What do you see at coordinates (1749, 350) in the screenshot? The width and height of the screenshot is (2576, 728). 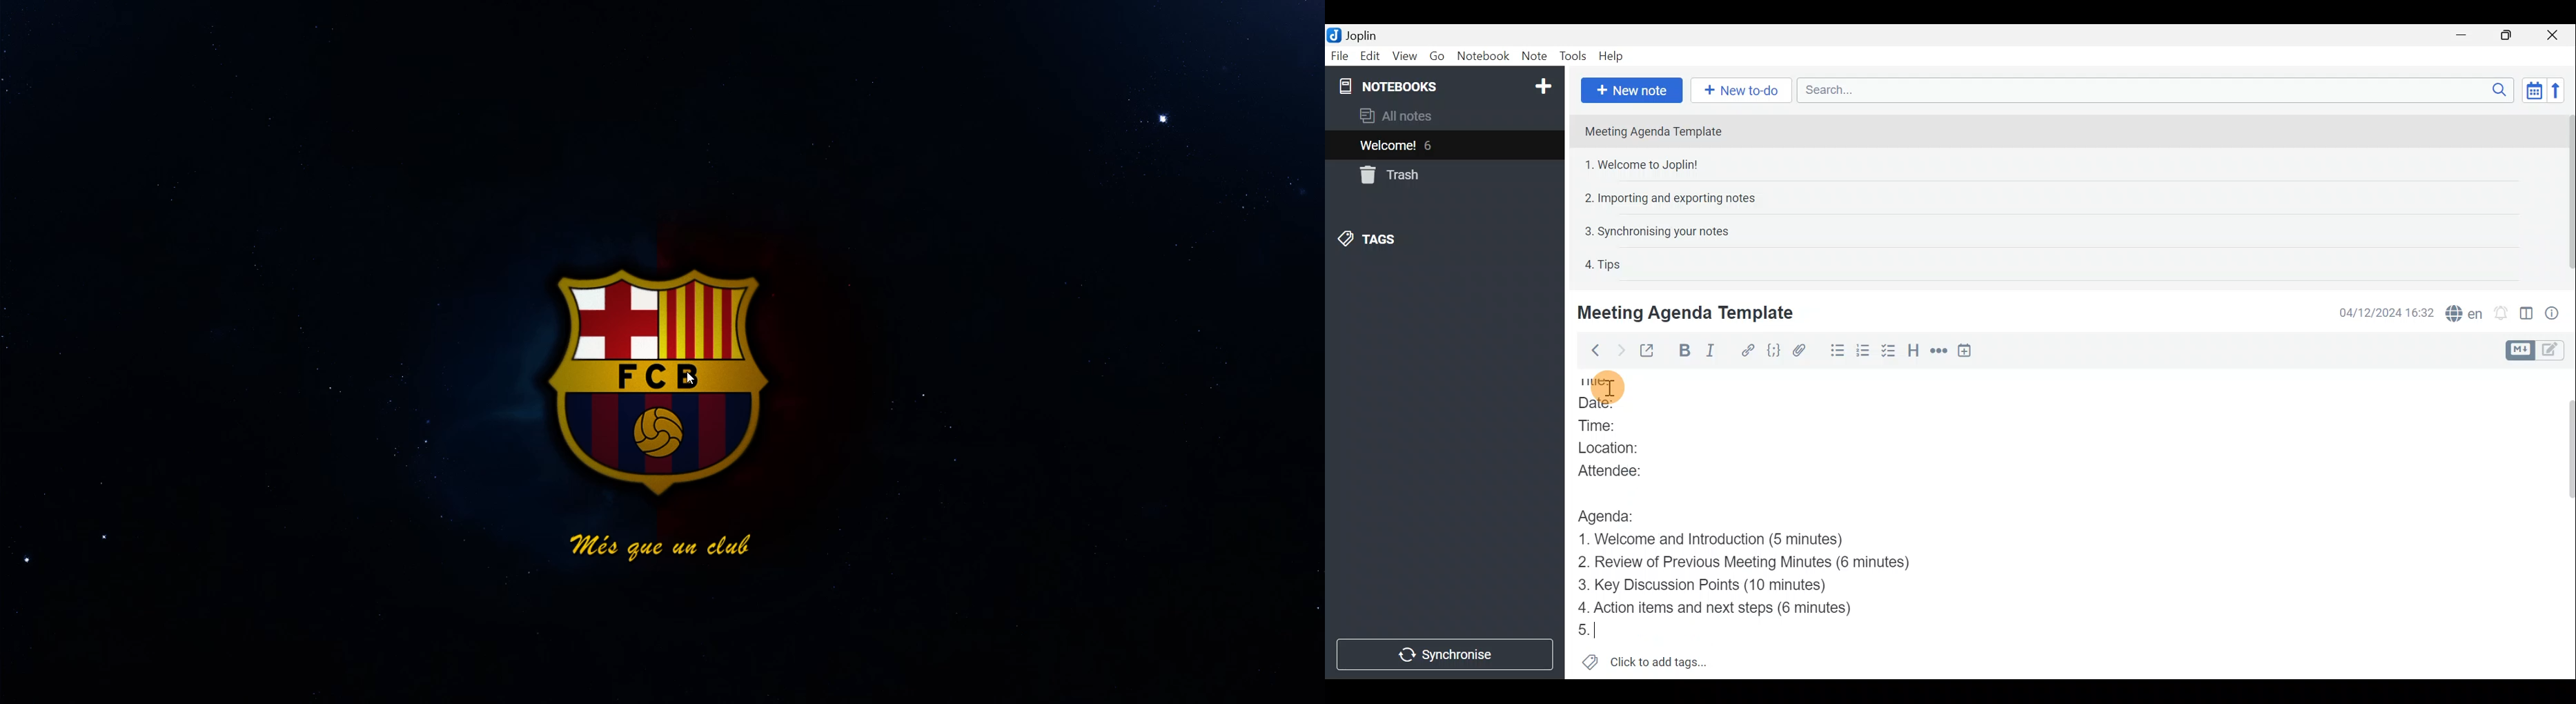 I see `Hyperlink` at bounding box center [1749, 350].